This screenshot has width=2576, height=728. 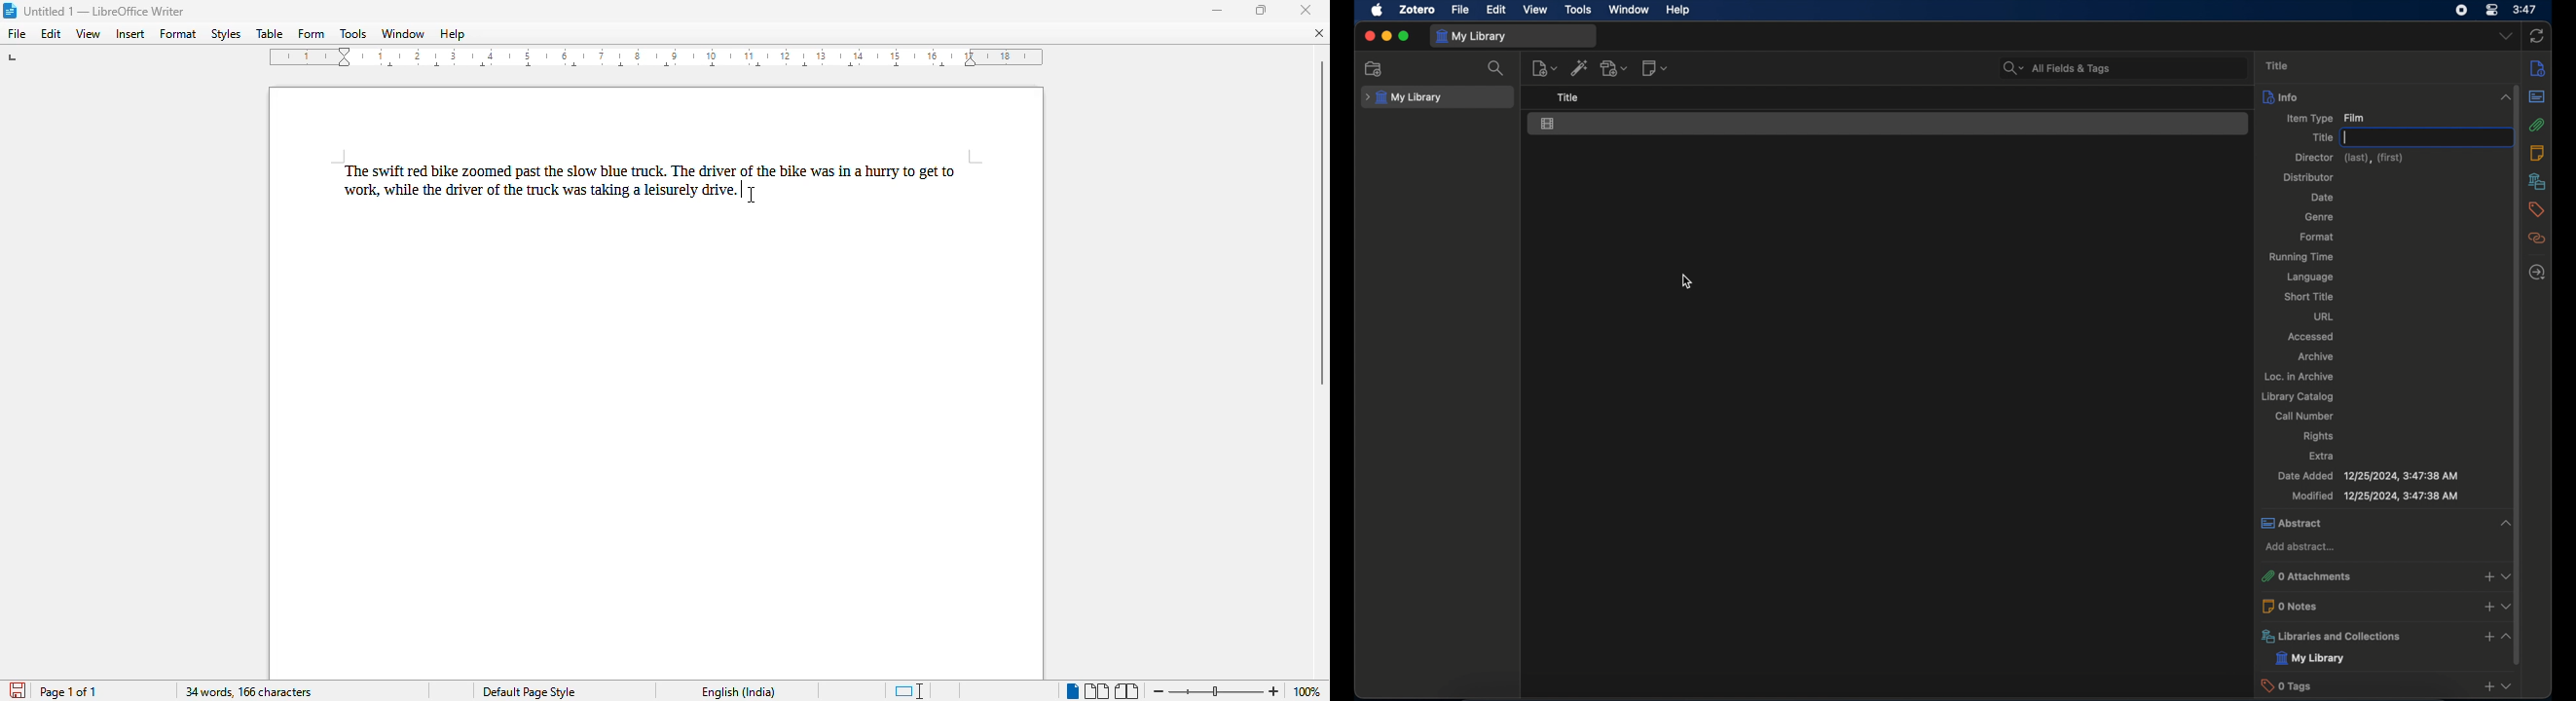 I want to click on 100% (current zoom level), so click(x=1309, y=691).